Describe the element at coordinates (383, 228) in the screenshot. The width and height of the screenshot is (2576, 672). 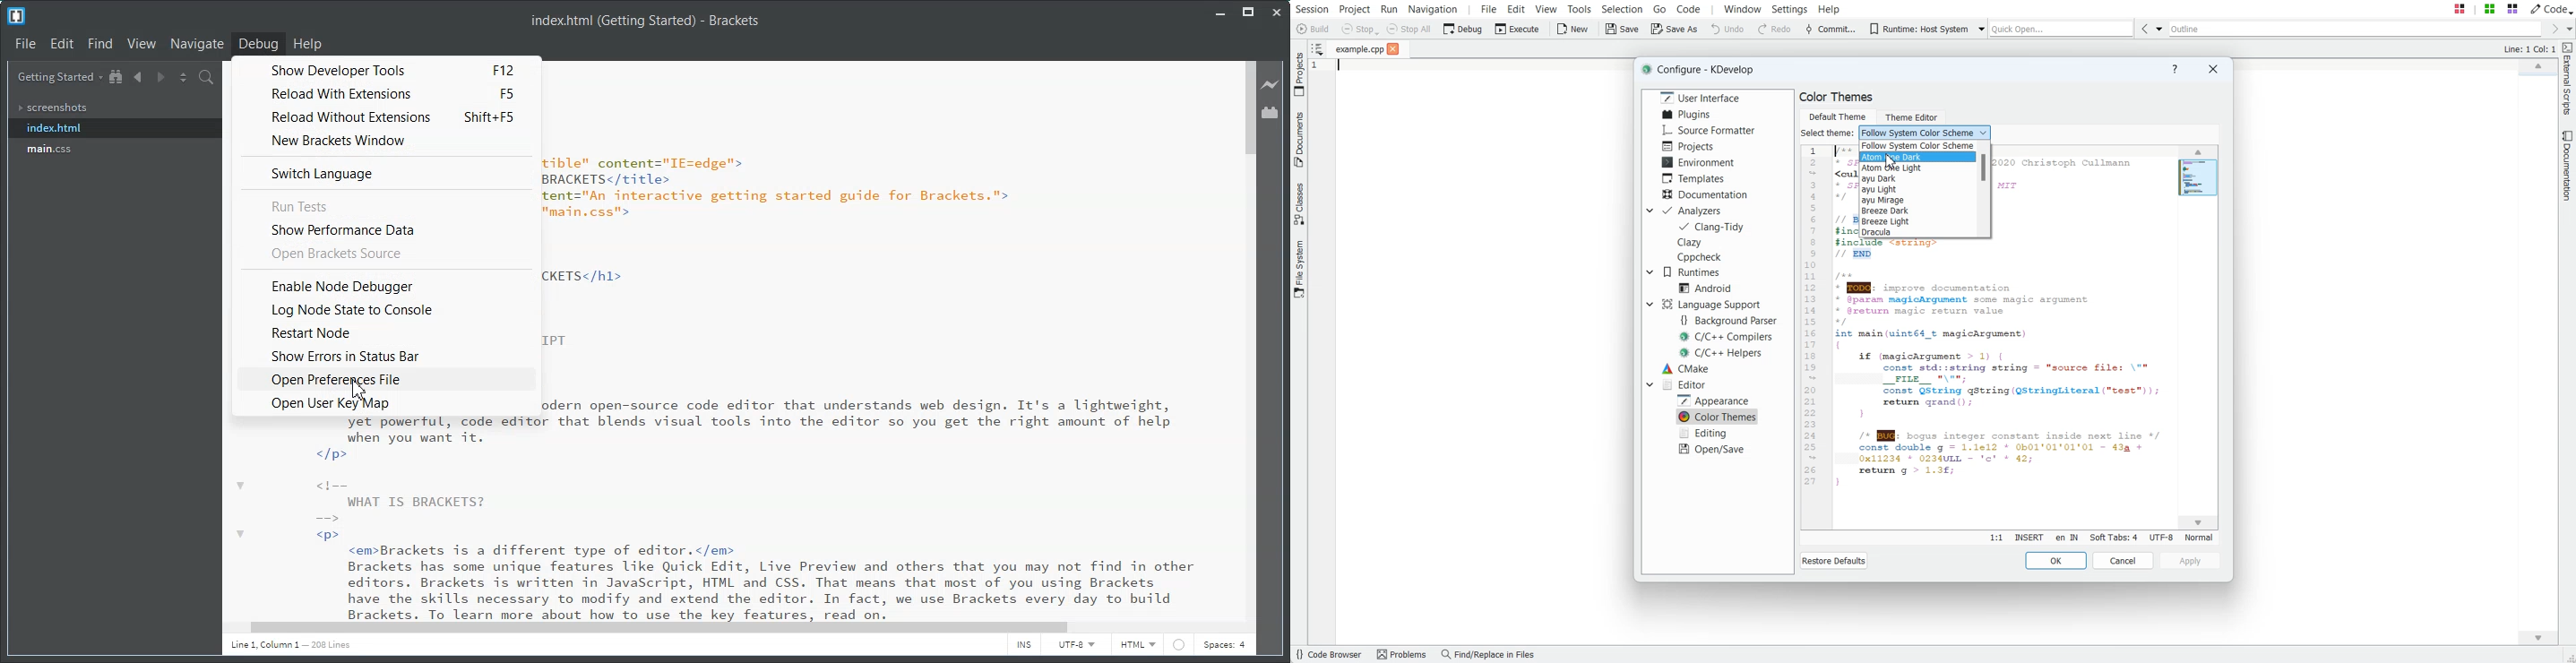
I see `Show Performance Data` at that location.